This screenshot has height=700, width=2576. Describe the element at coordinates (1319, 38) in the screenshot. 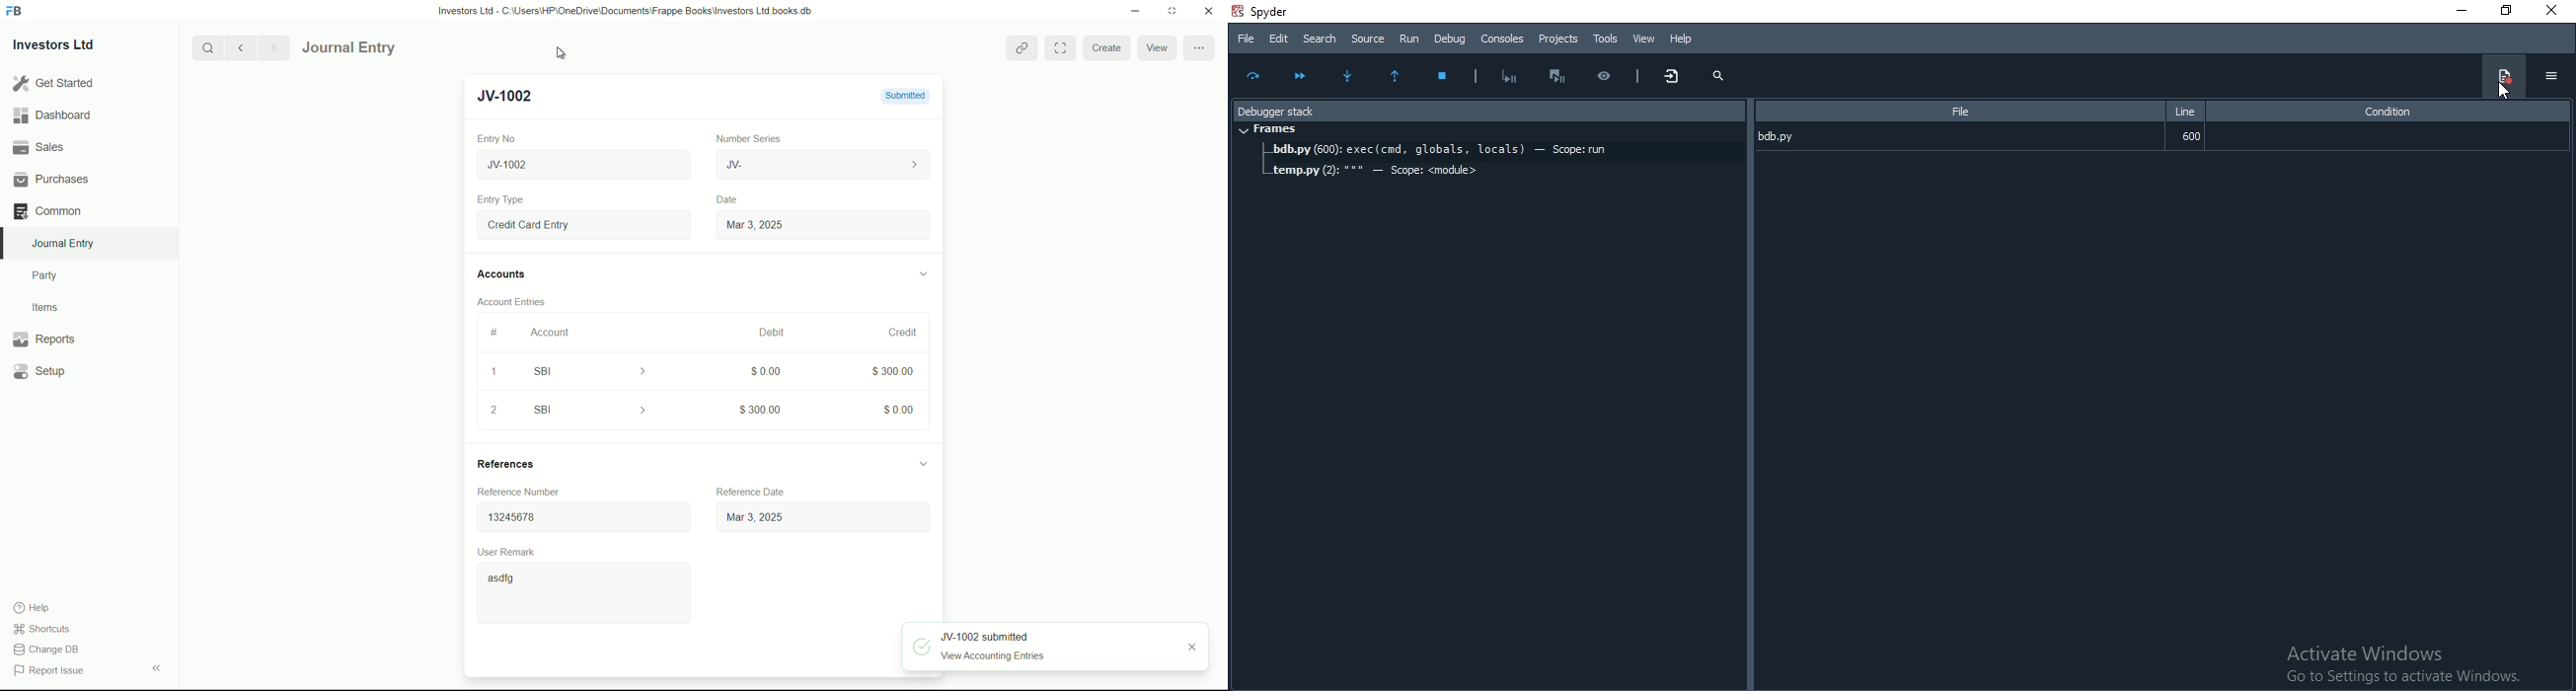

I see `Search` at that location.